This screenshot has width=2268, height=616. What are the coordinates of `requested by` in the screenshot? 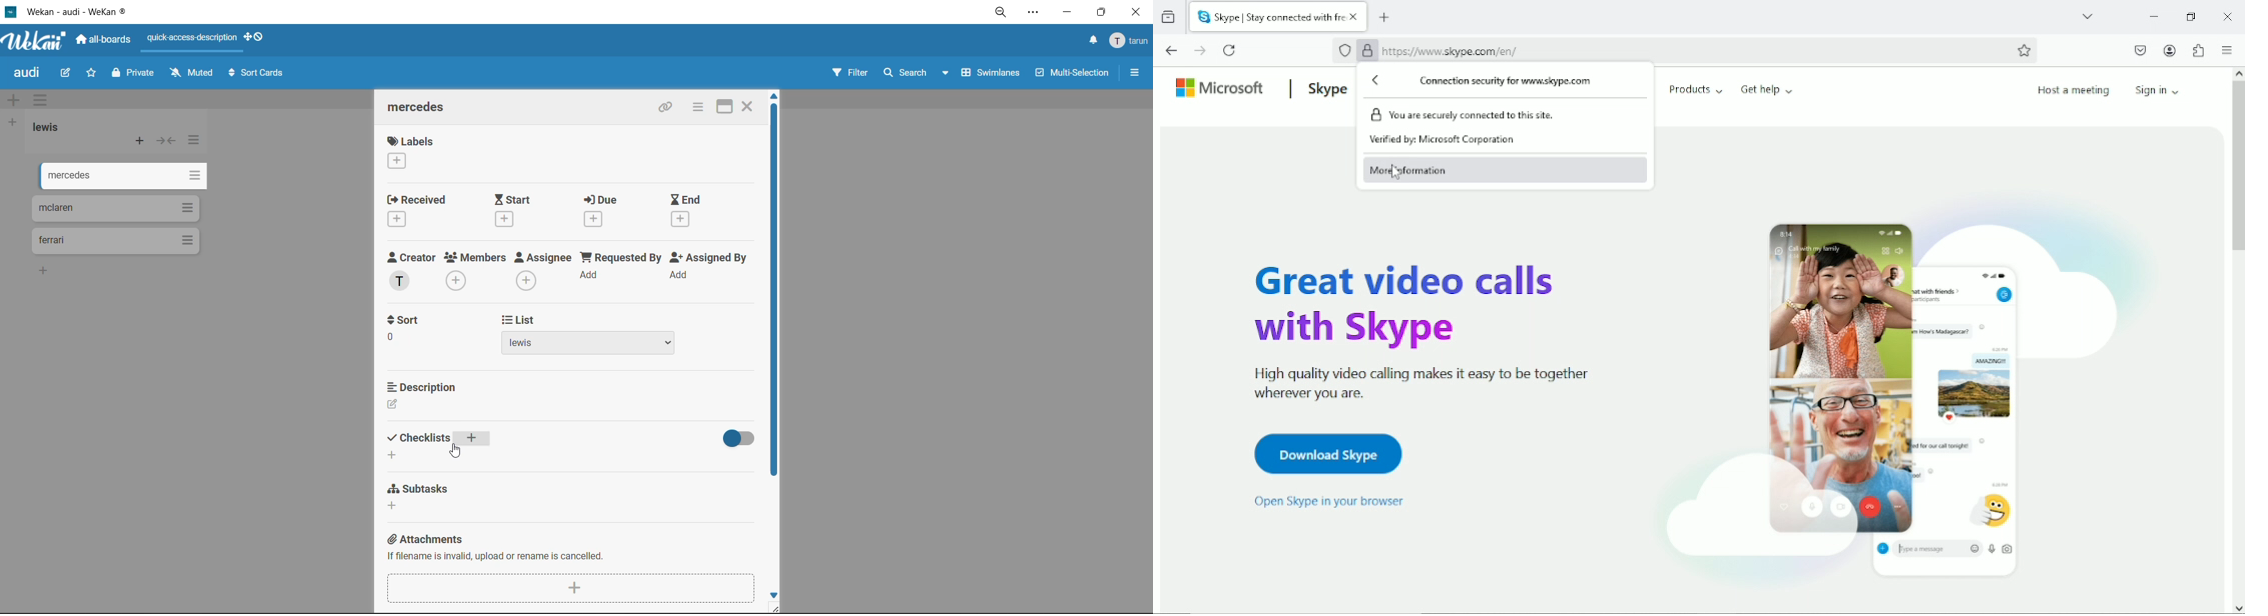 It's located at (622, 270).